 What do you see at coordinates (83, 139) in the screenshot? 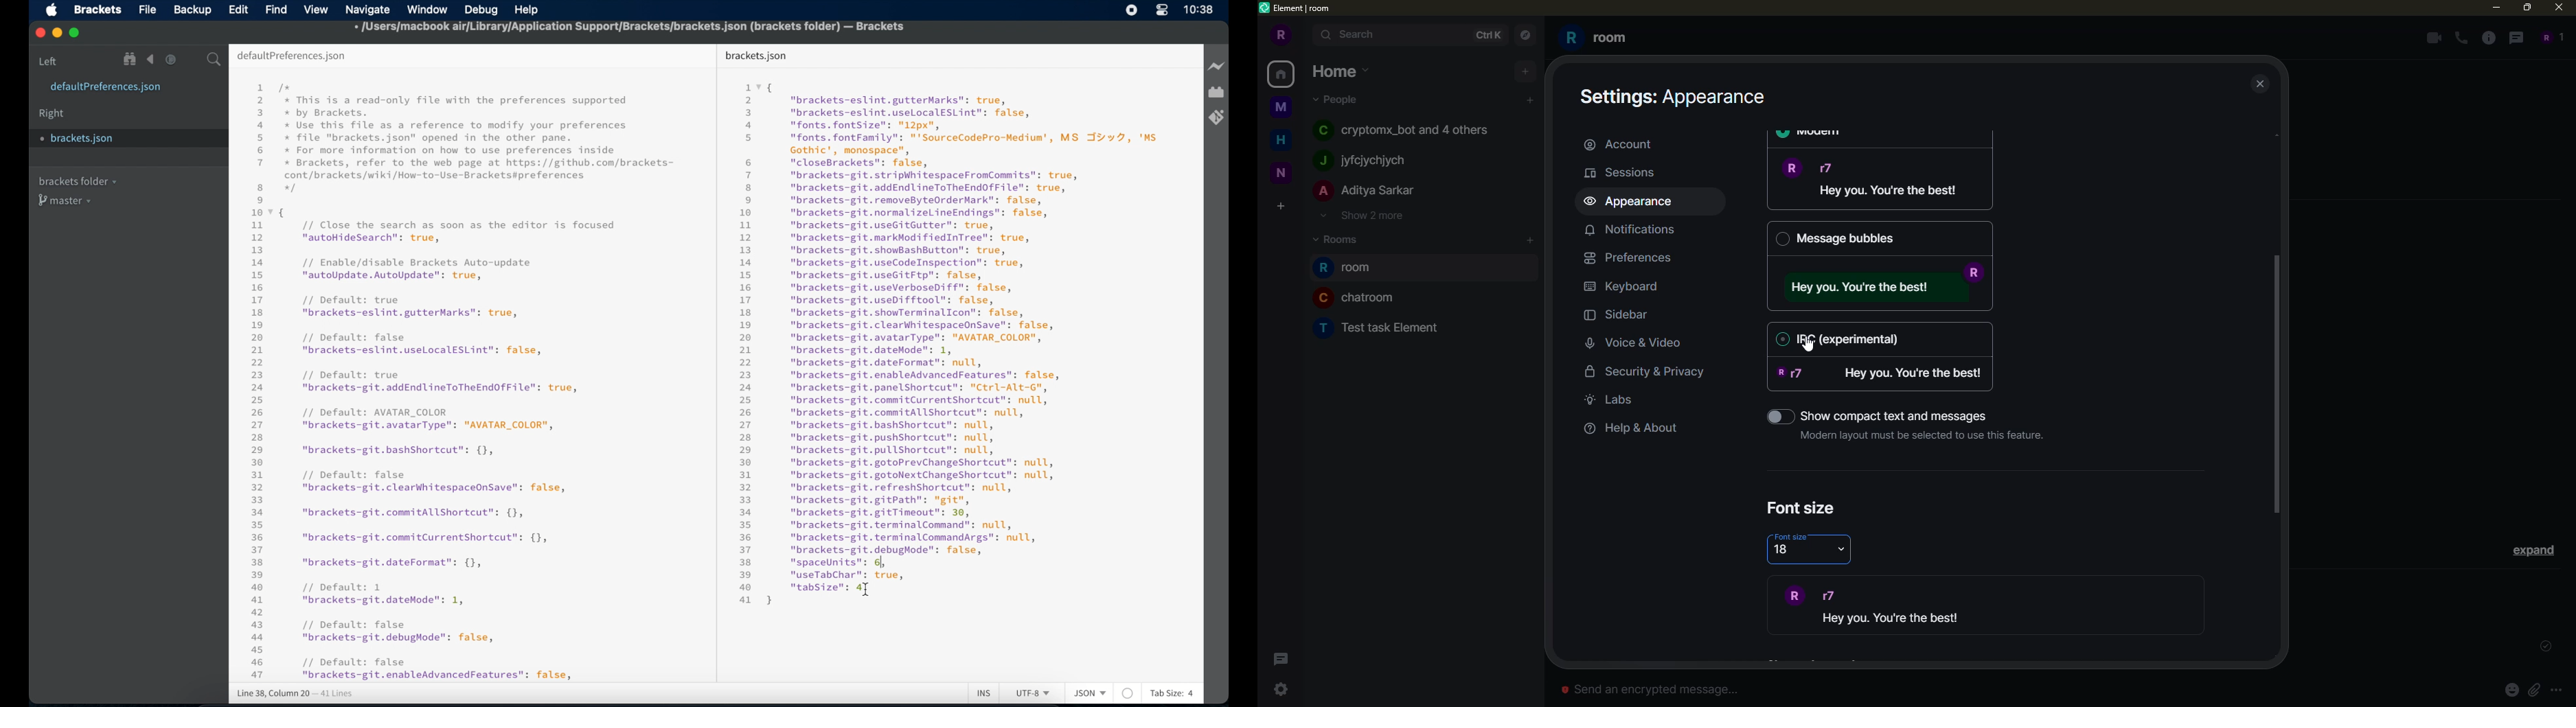
I see `brackets.json` at bounding box center [83, 139].